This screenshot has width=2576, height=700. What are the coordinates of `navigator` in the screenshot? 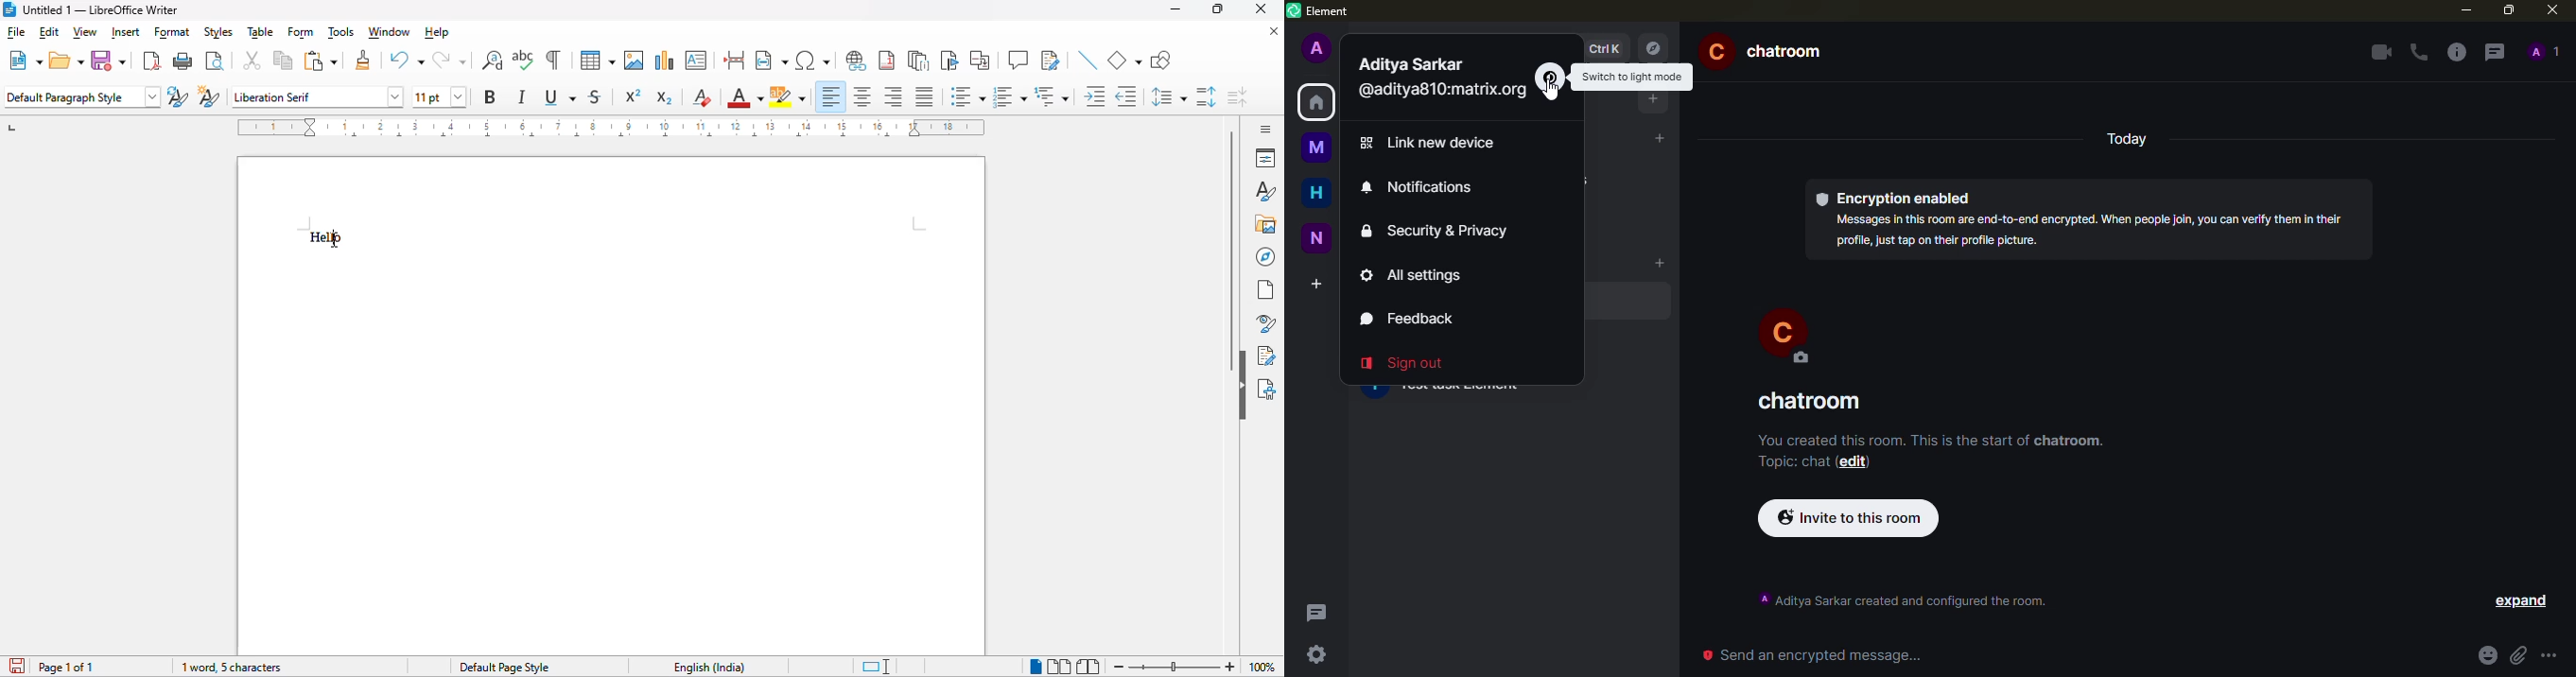 It's located at (1266, 257).